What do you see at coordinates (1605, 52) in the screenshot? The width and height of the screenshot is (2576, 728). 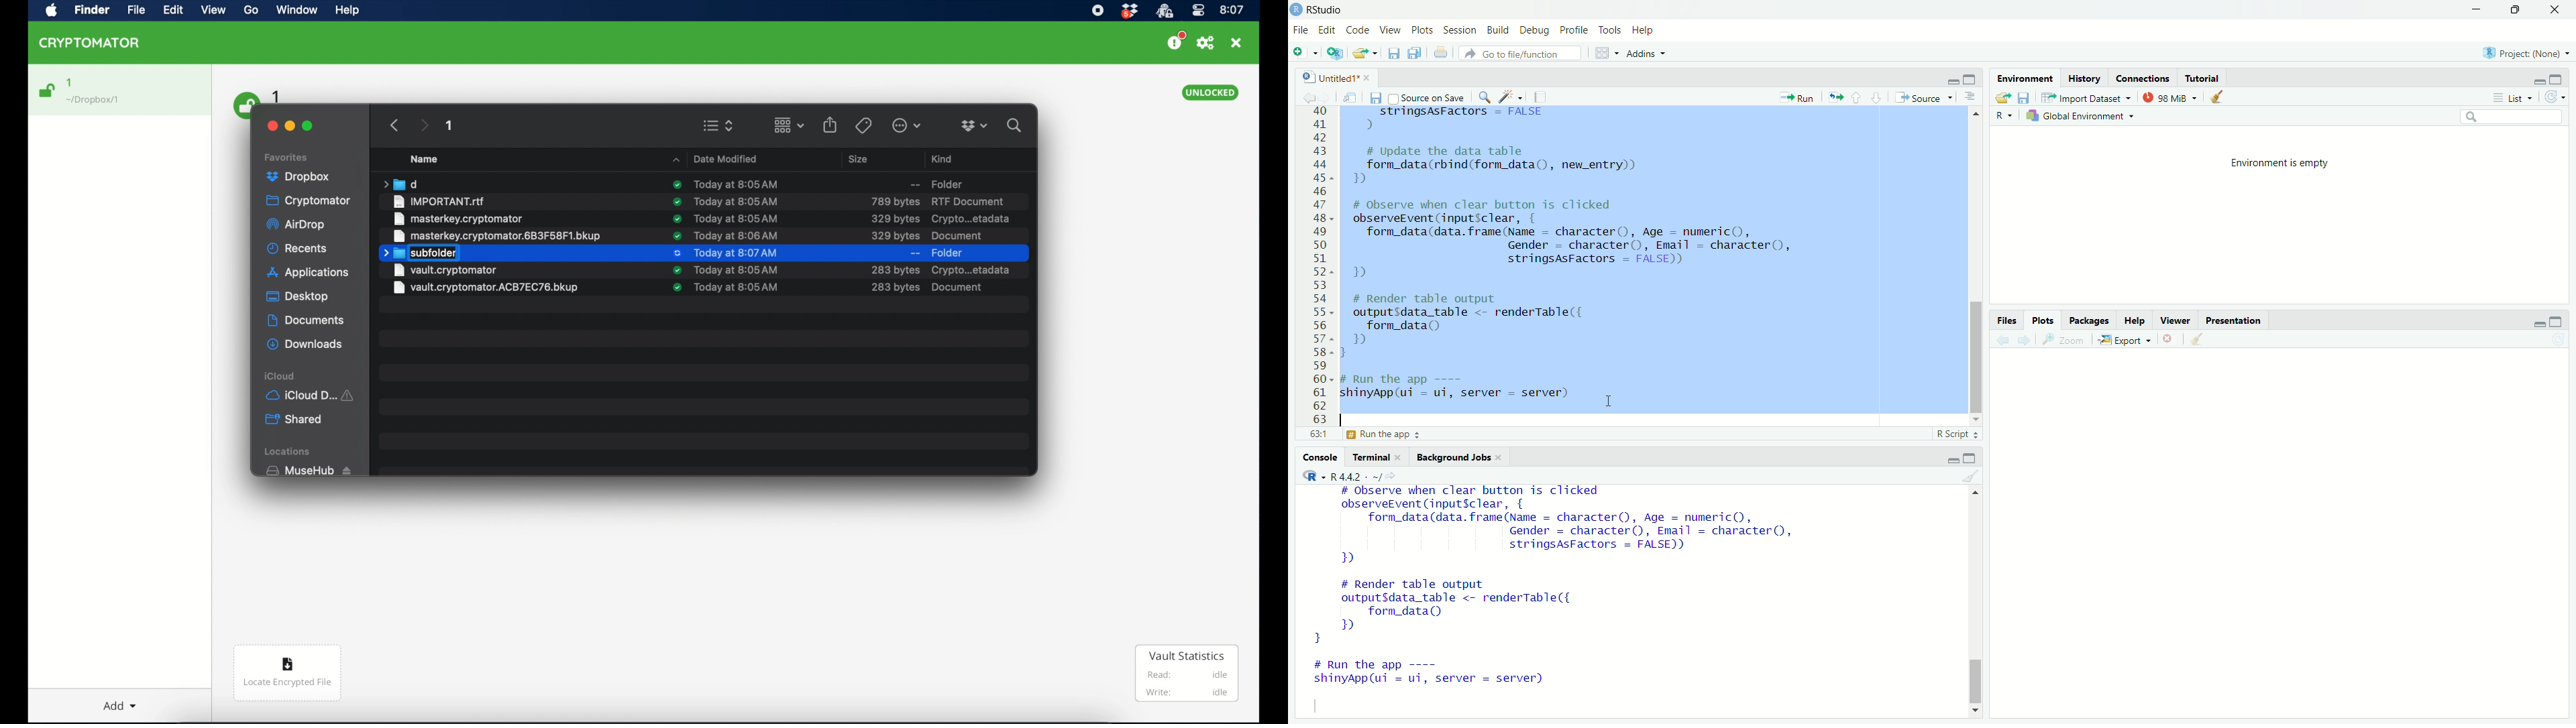 I see `workspace panes` at bounding box center [1605, 52].